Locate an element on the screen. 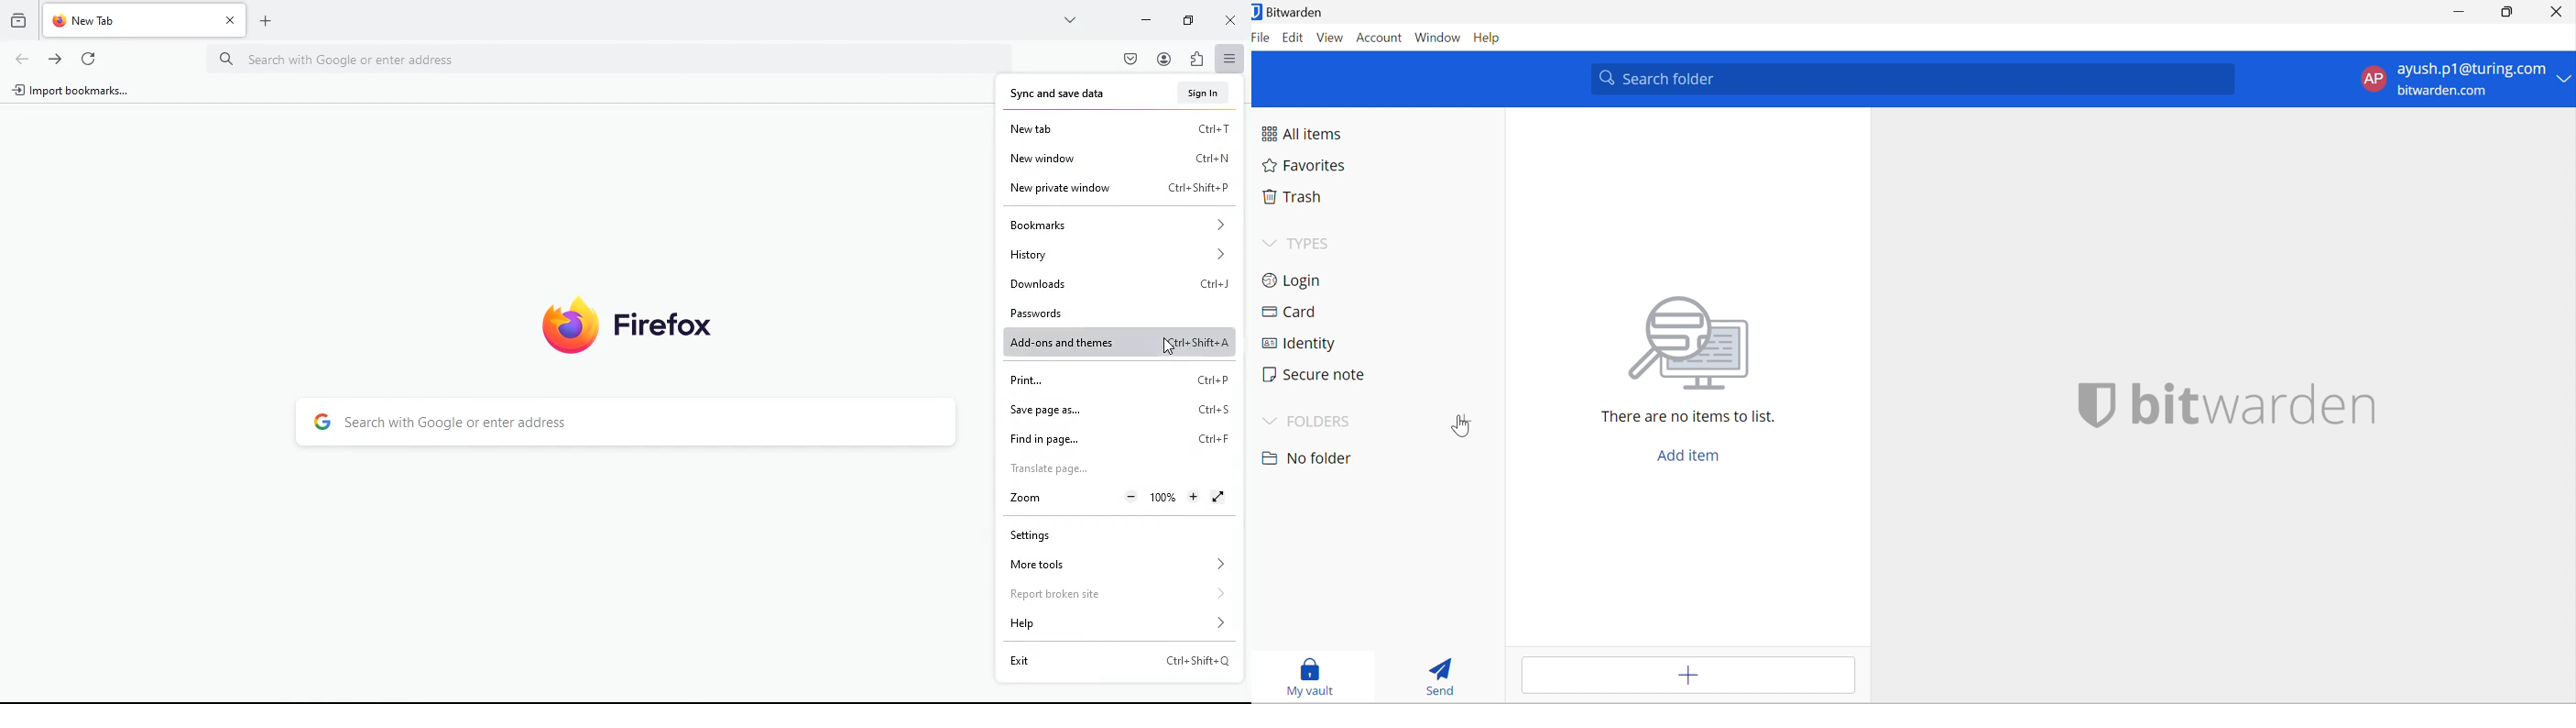 The height and width of the screenshot is (728, 2576). close is located at coordinates (230, 19).